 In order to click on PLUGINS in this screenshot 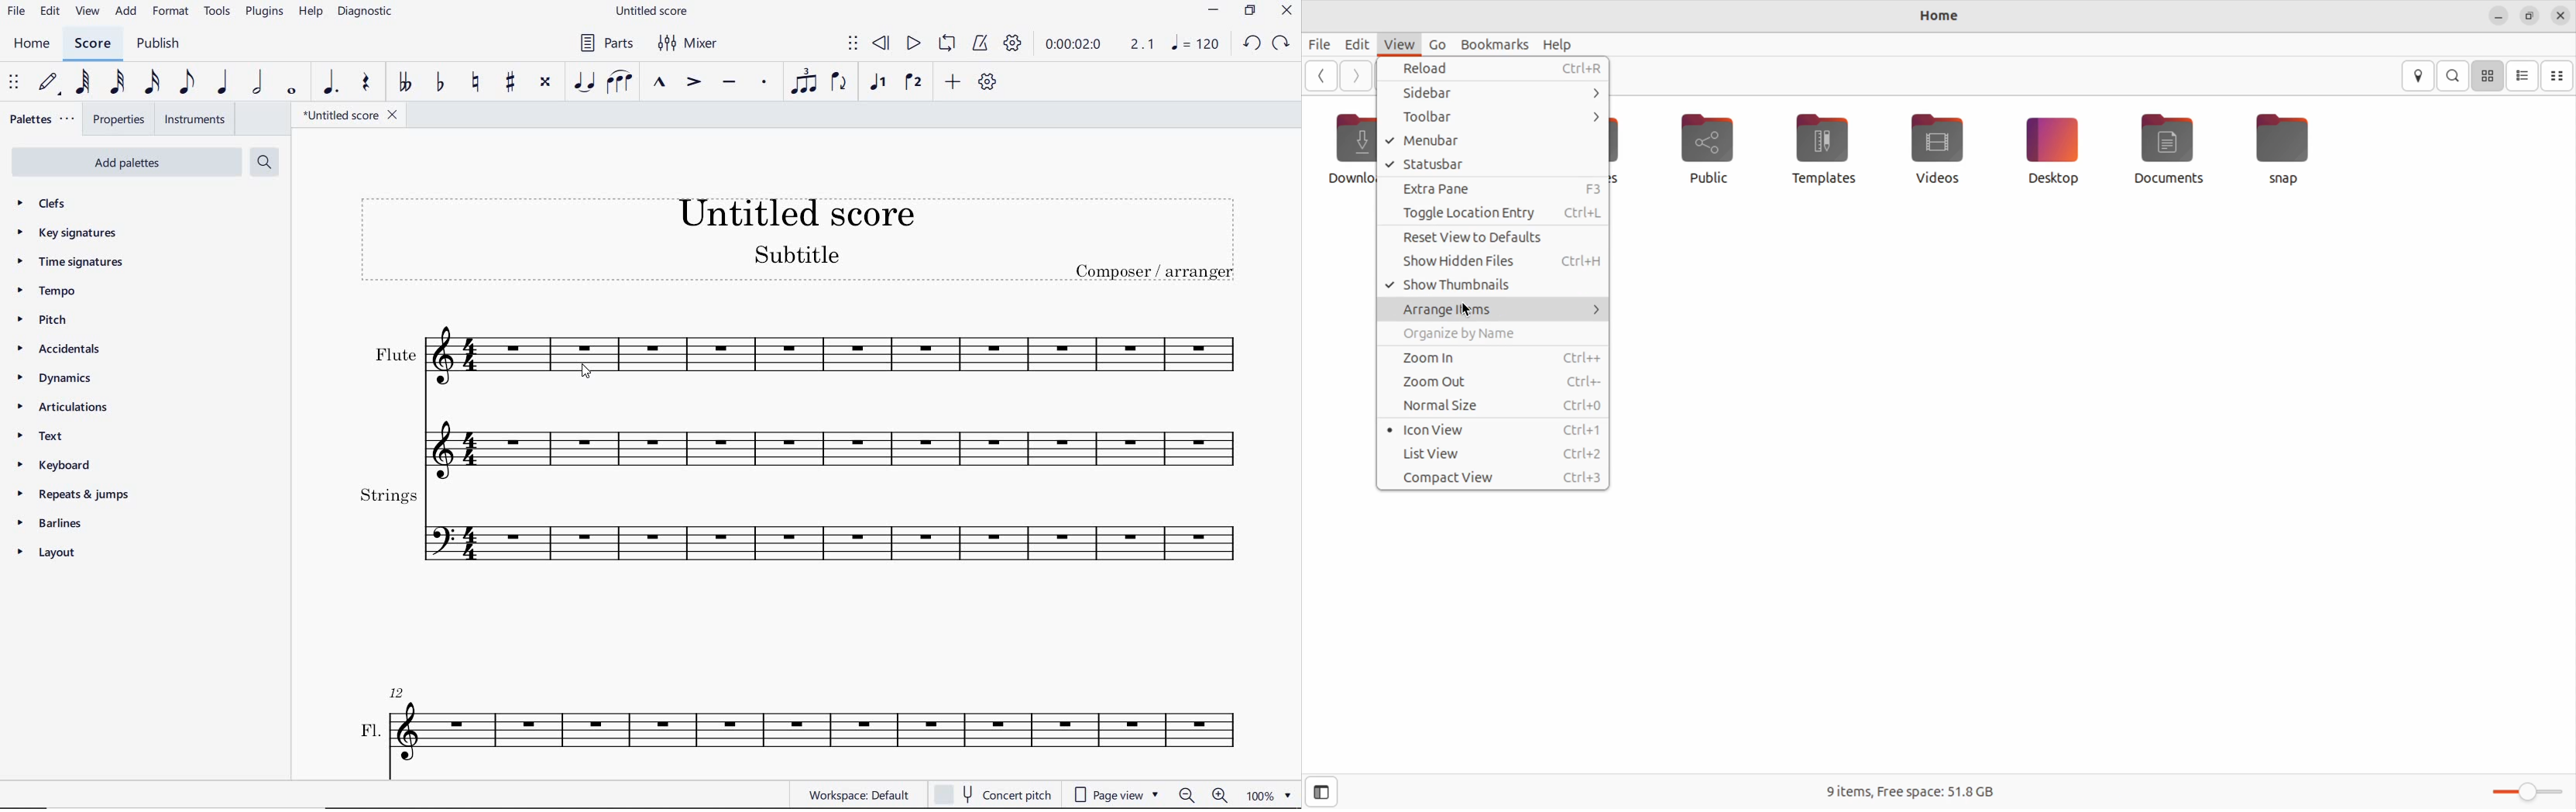, I will do `click(266, 12)`.